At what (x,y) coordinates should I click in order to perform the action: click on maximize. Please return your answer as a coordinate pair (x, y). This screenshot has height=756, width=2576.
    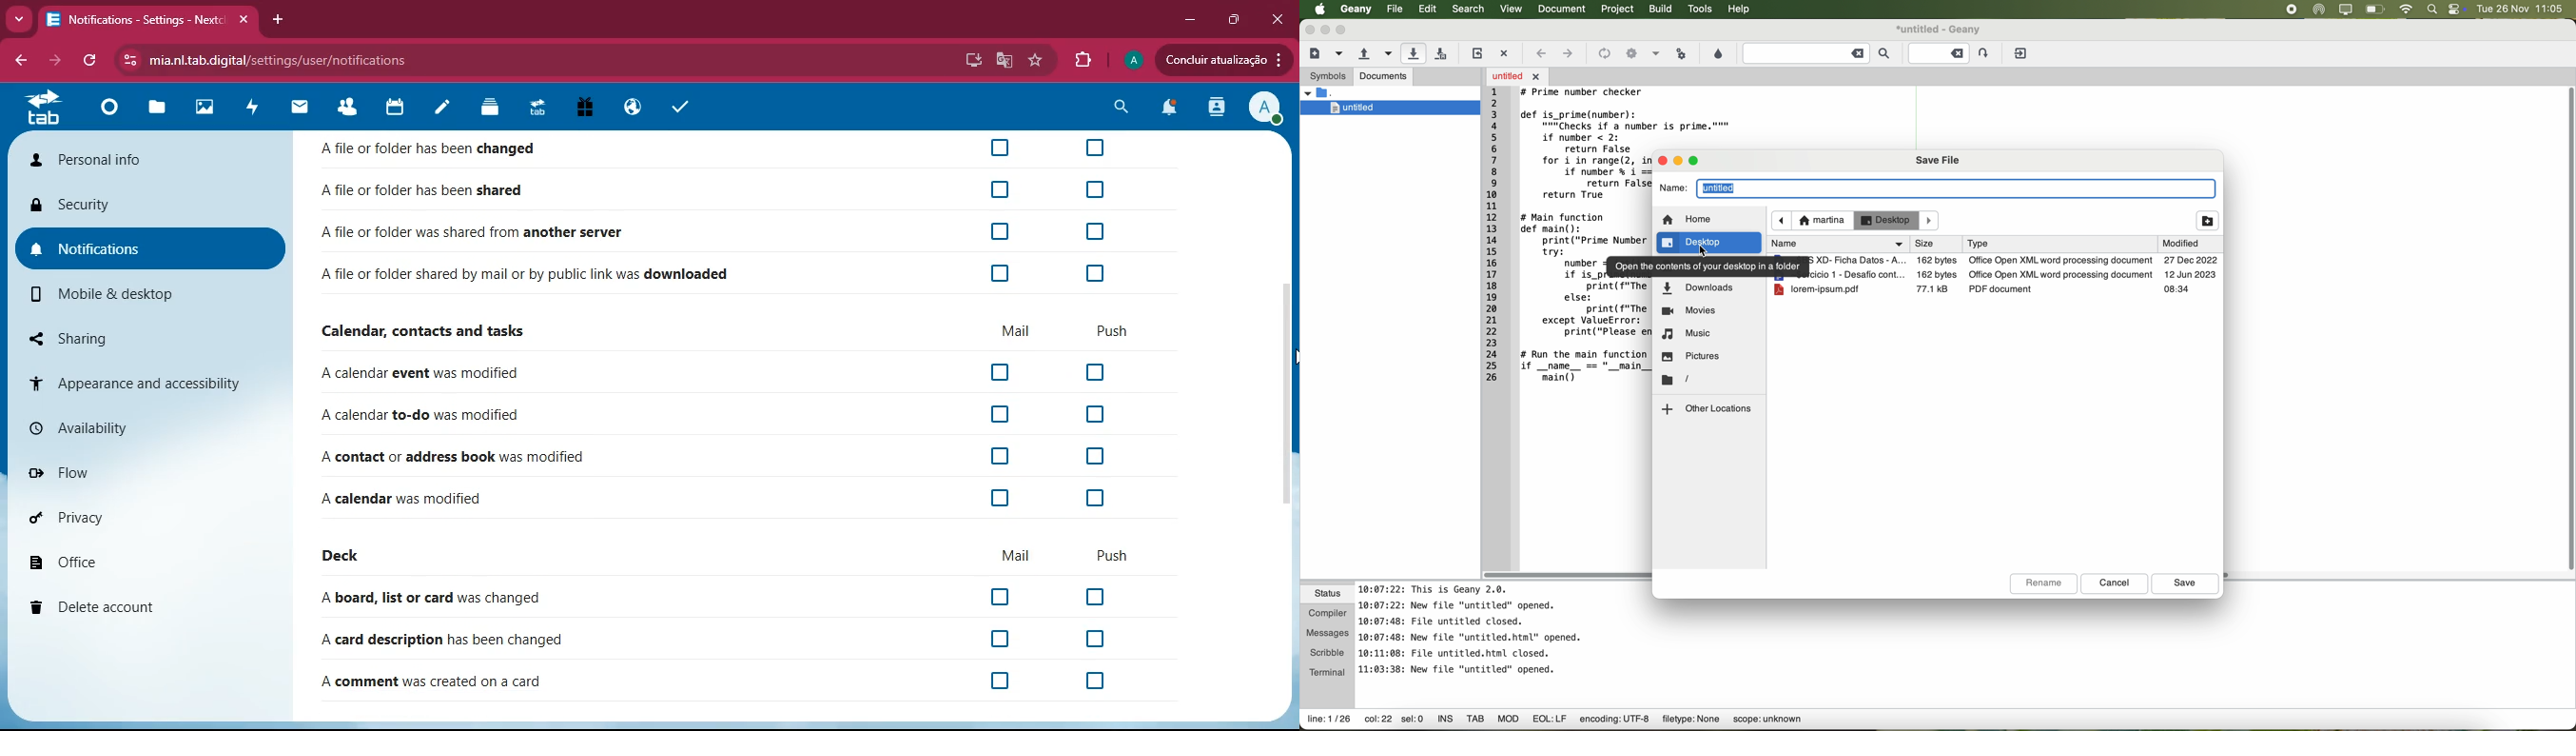
    Looking at the image, I should click on (1232, 20).